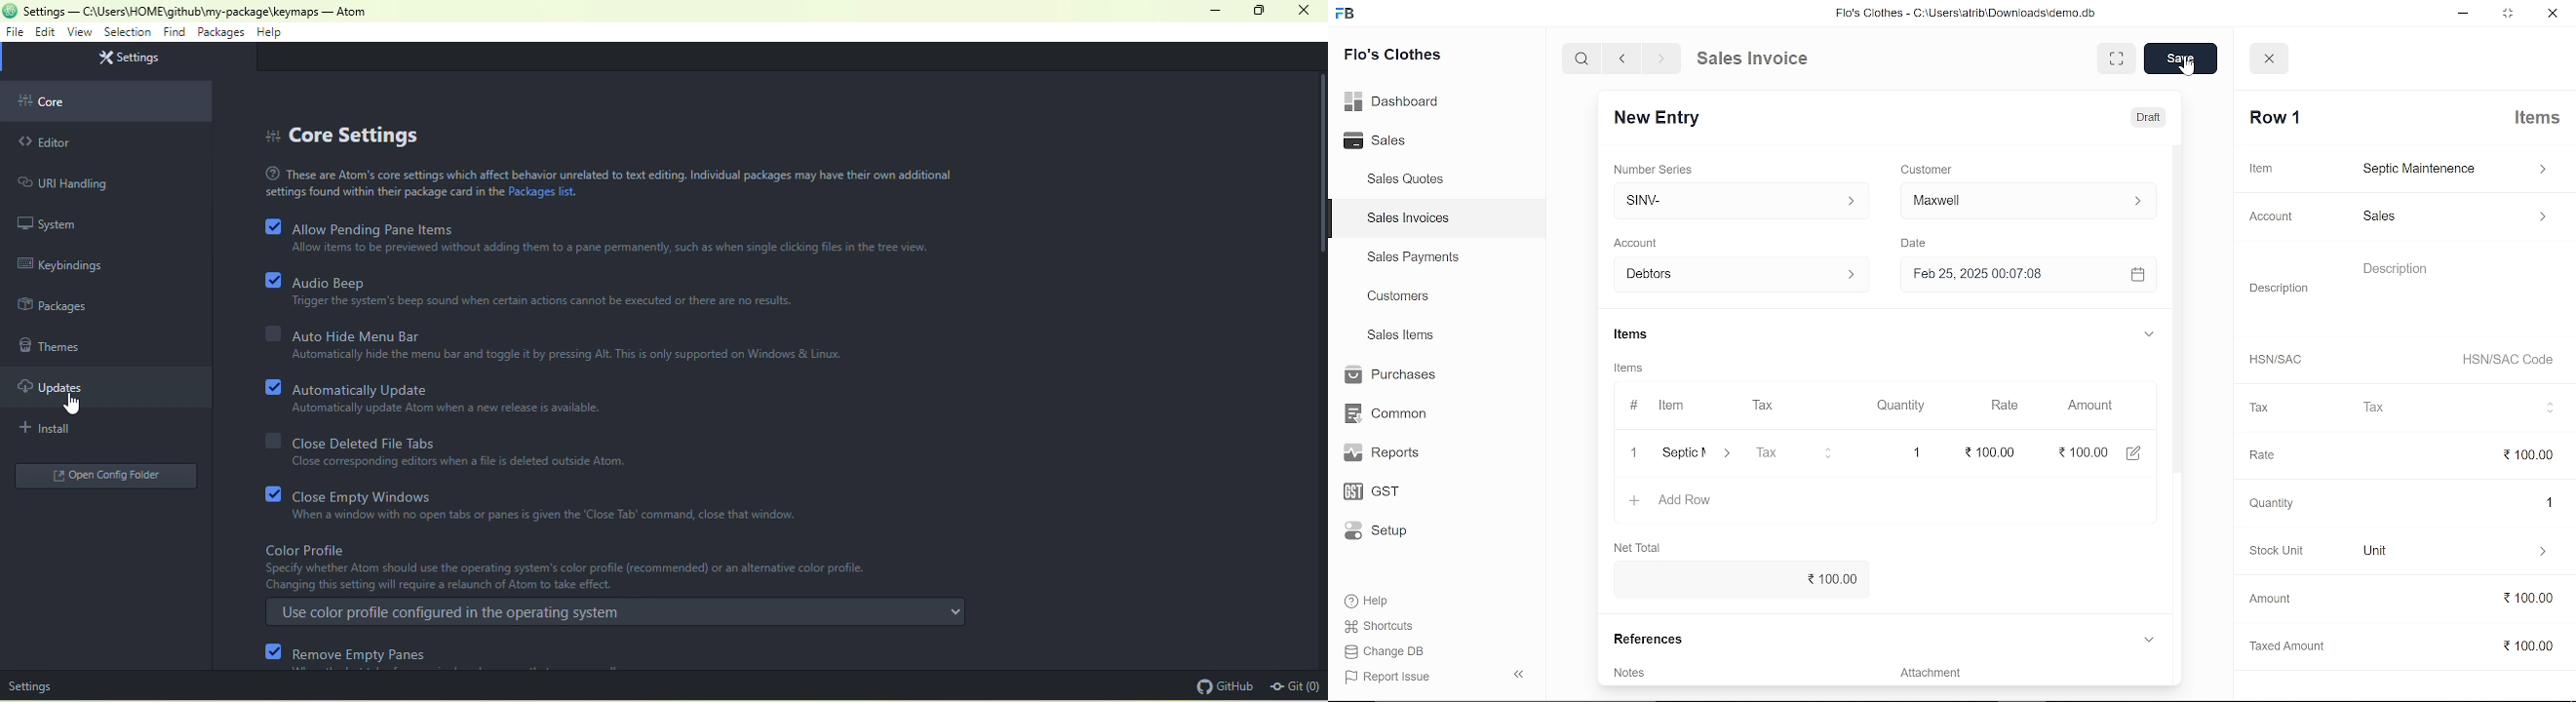  Describe the element at coordinates (1381, 626) in the screenshot. I see `Shortcuts` at that location.